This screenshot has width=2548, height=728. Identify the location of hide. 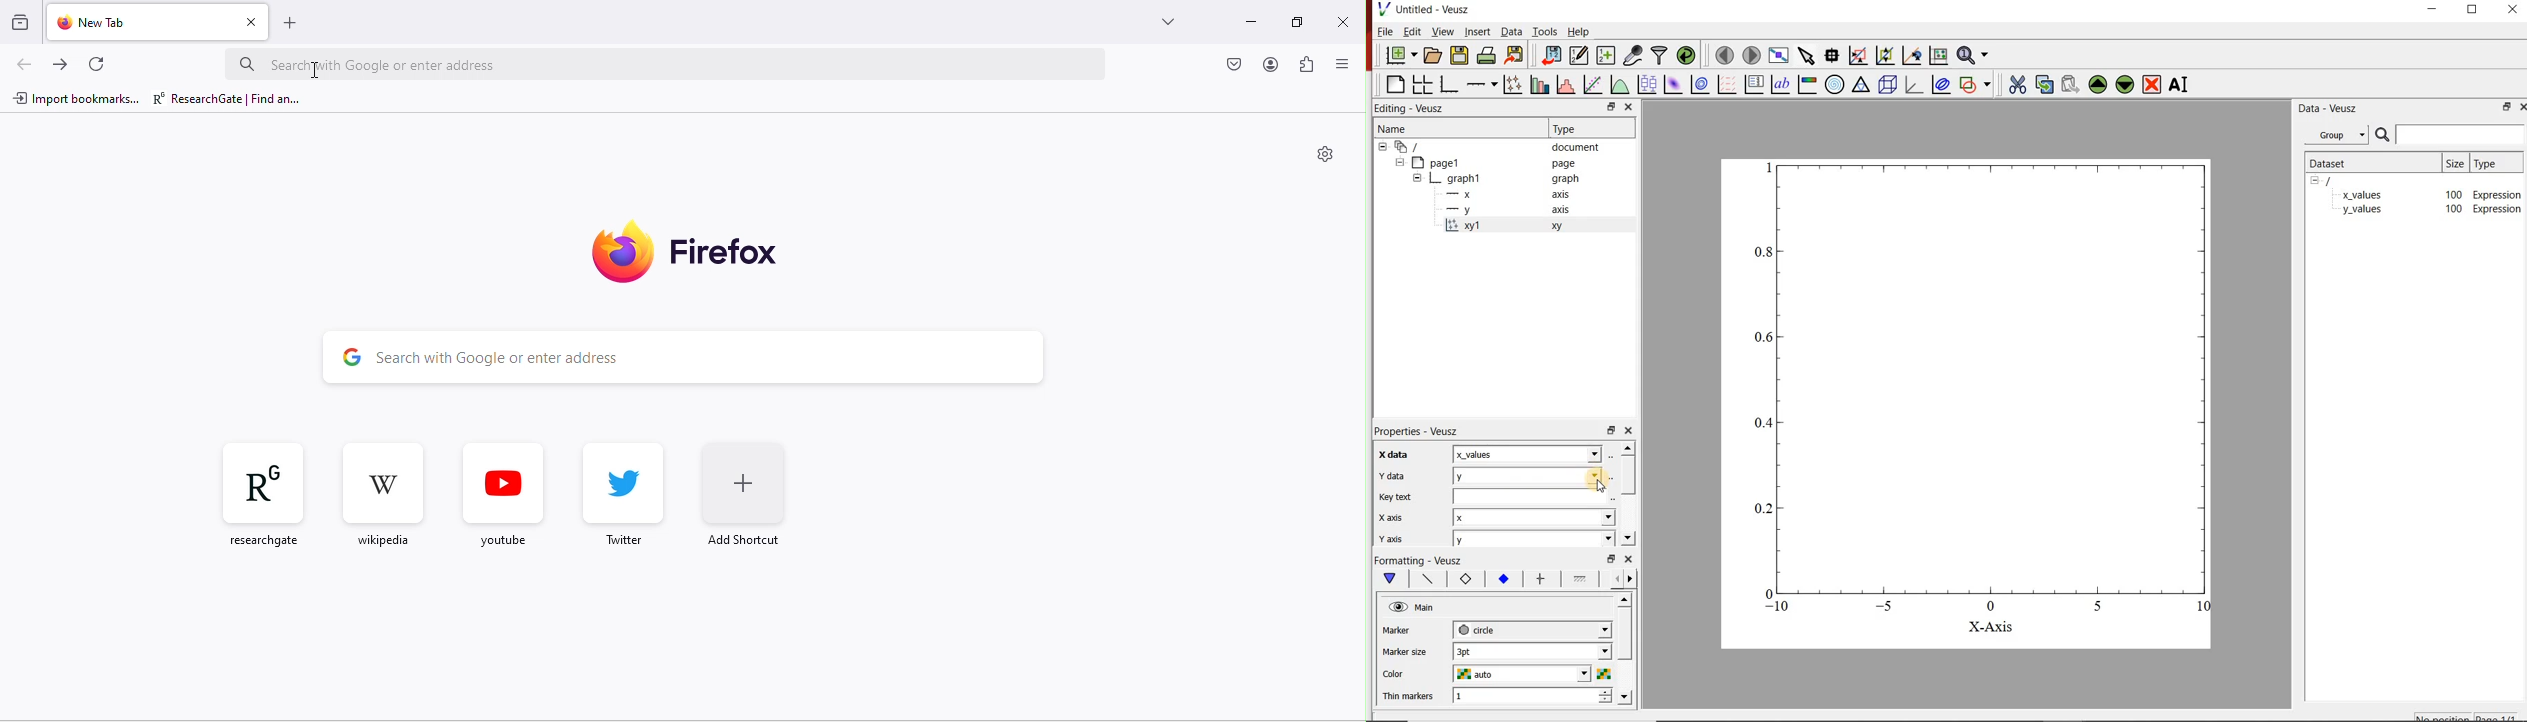
(2320, 181).